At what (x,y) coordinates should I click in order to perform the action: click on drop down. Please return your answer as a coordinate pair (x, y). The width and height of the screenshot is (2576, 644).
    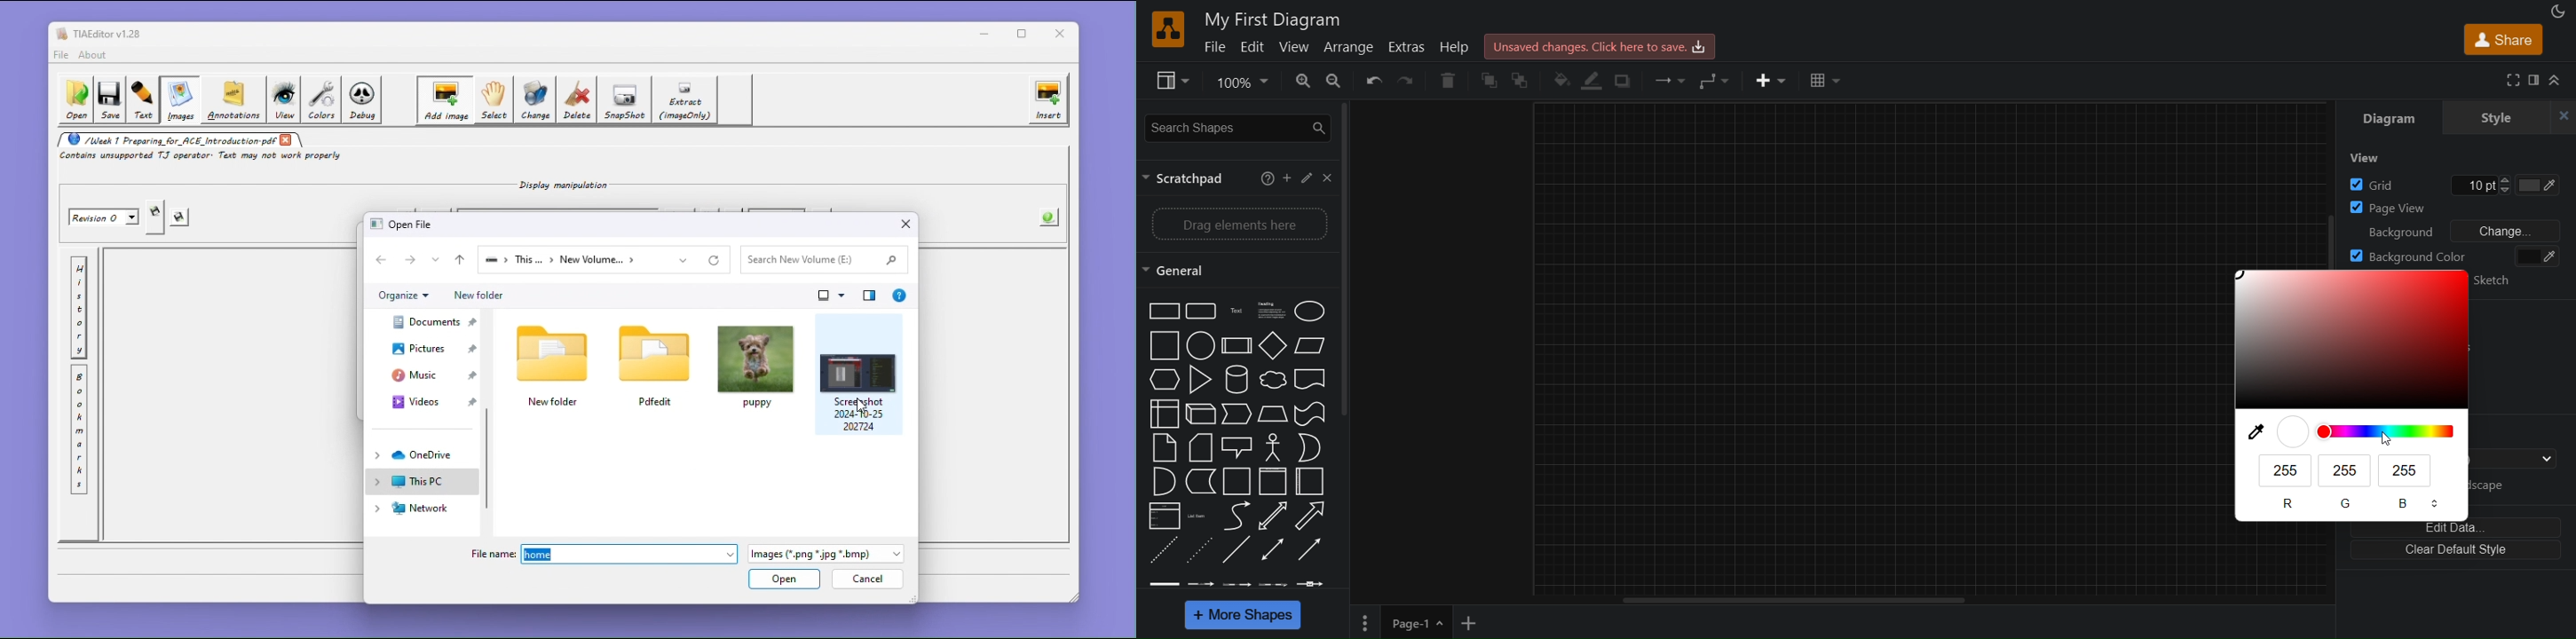
    Looking at the image, I should click on (2552, 460).